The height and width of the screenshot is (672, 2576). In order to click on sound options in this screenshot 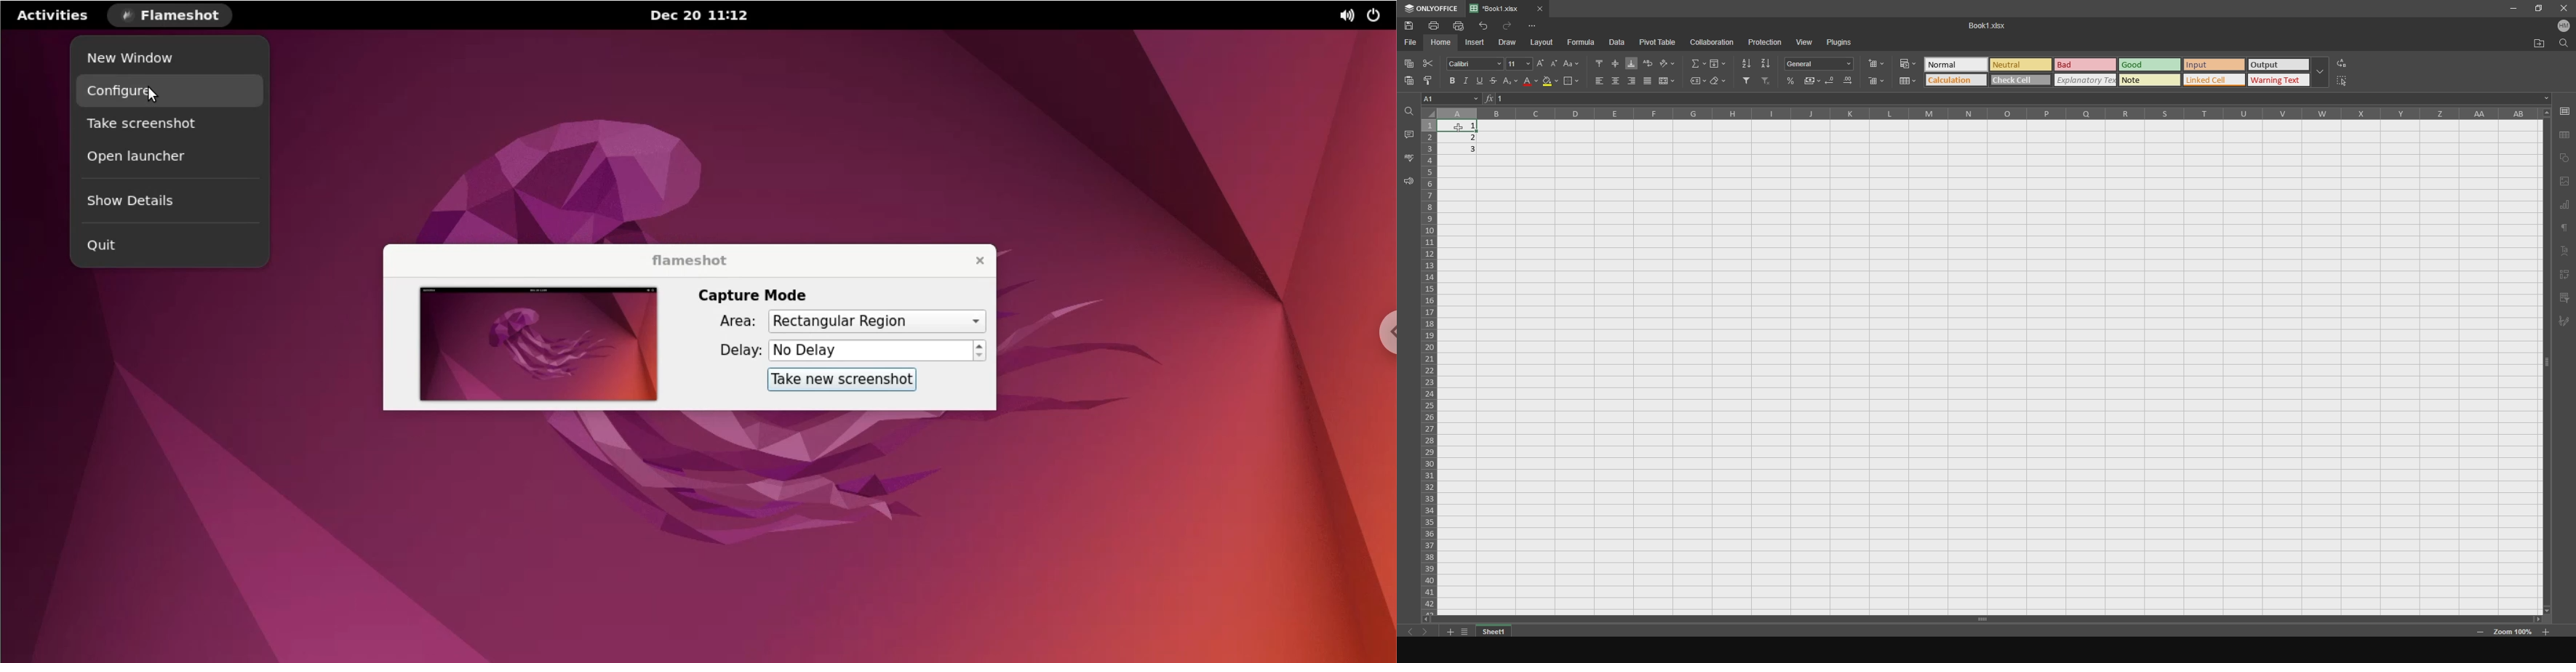, I will do `click(1341, 15)`.